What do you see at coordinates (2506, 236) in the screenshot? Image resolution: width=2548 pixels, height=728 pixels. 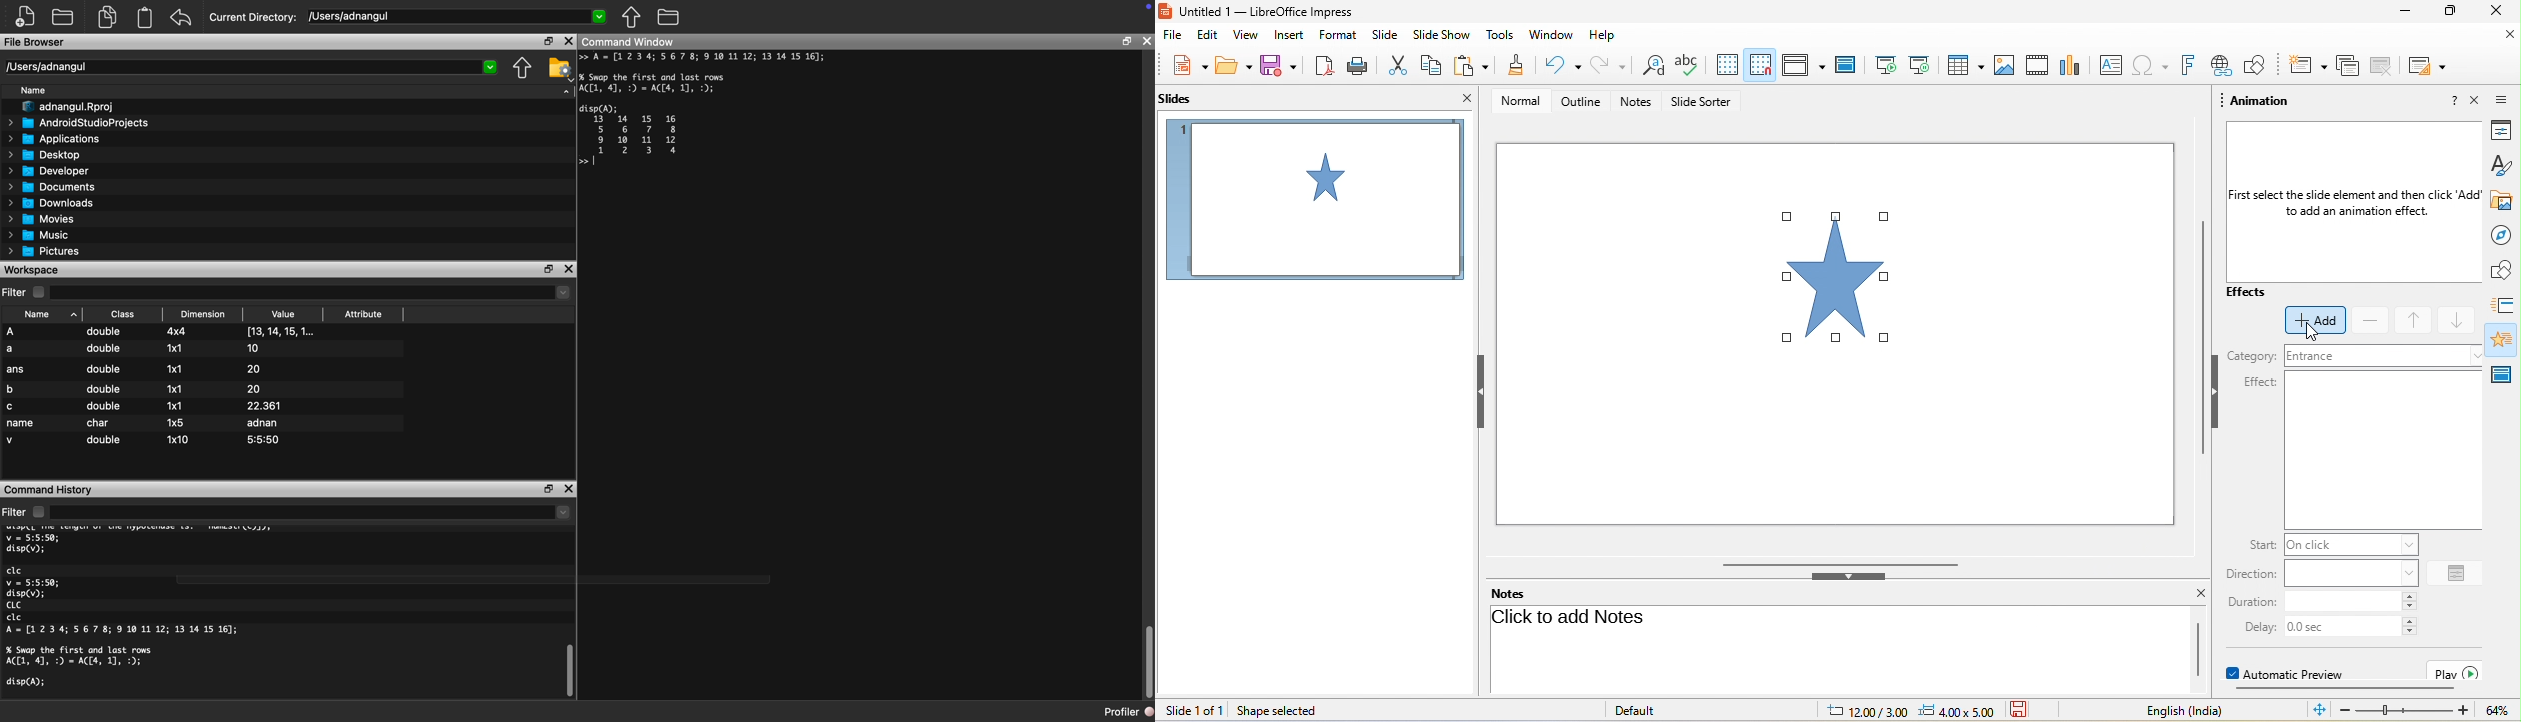 I see `navigator` at bounding box center [2506, 236].